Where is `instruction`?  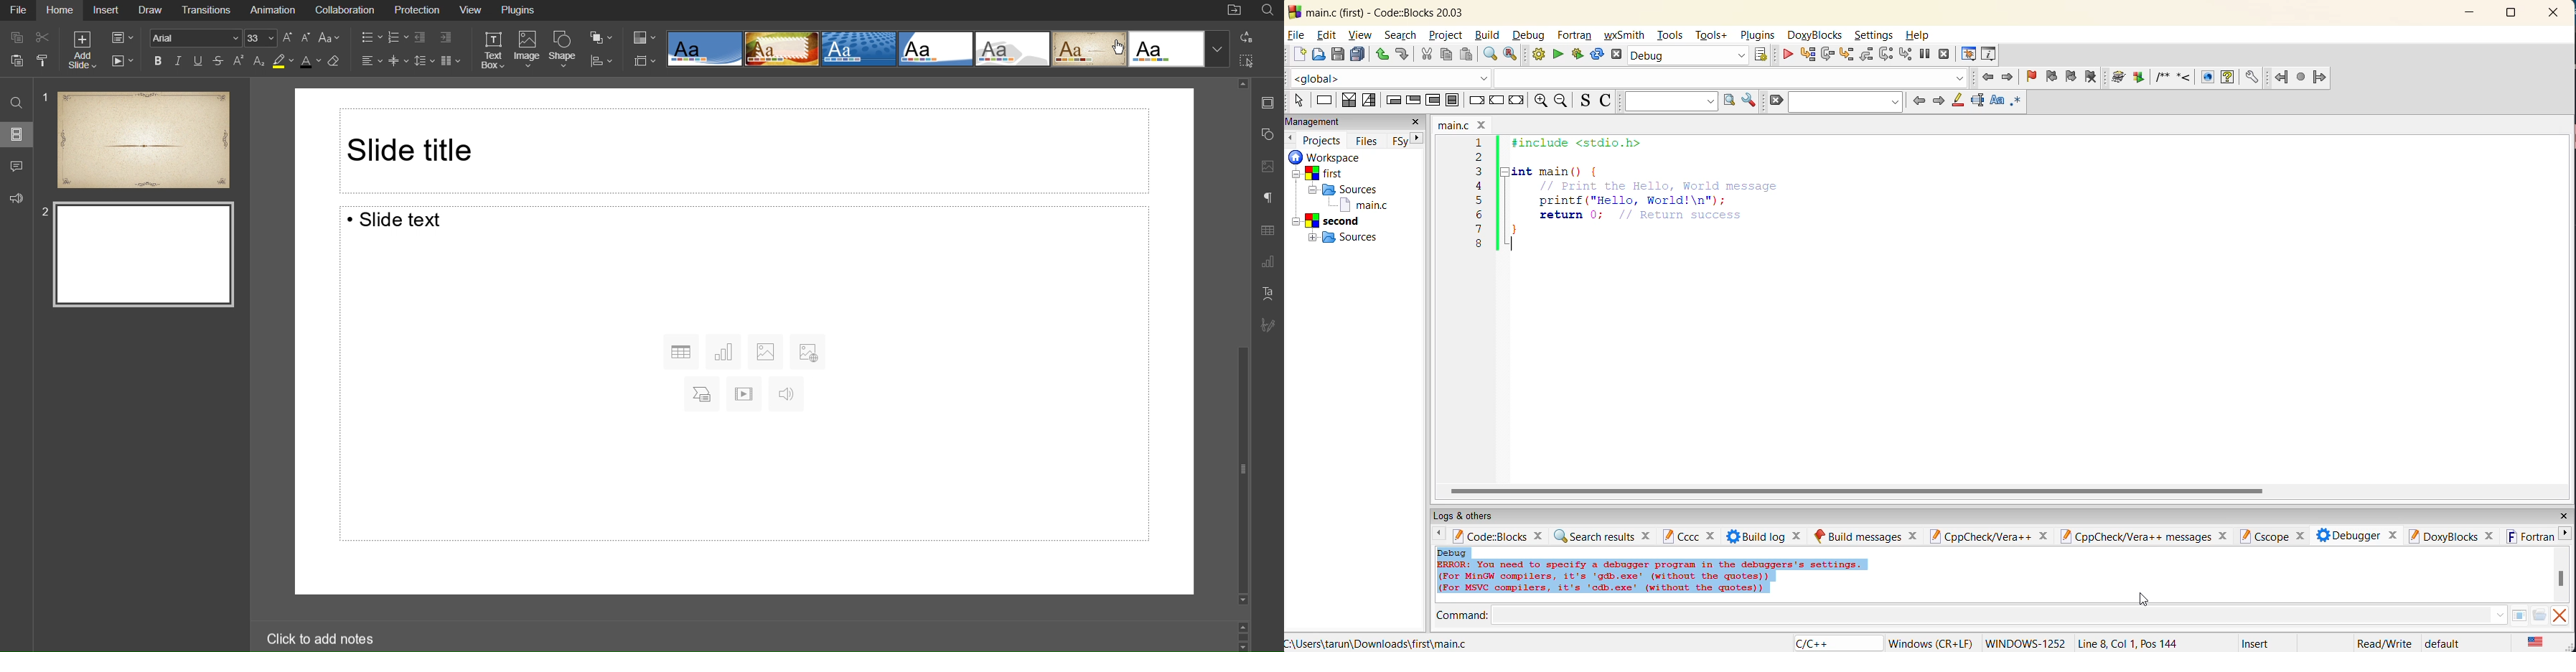
instruction is located at coordinates (1325, 102).